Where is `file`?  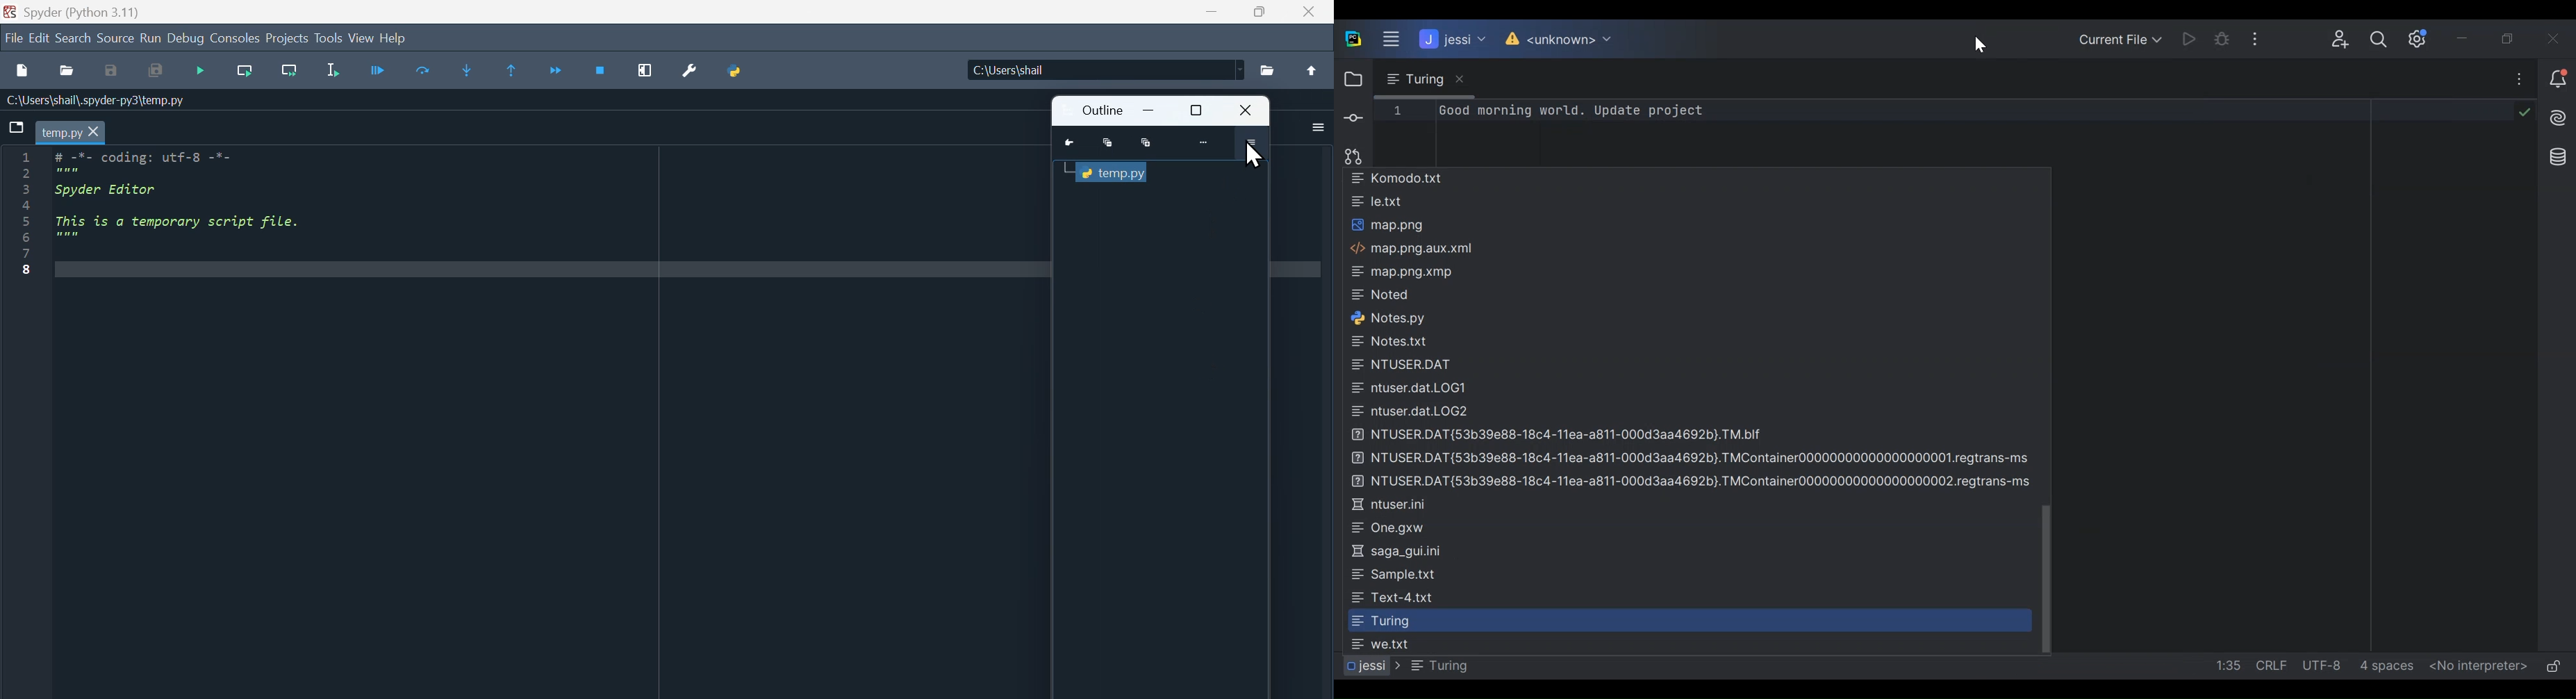 file is located at coordinates (13, 37).